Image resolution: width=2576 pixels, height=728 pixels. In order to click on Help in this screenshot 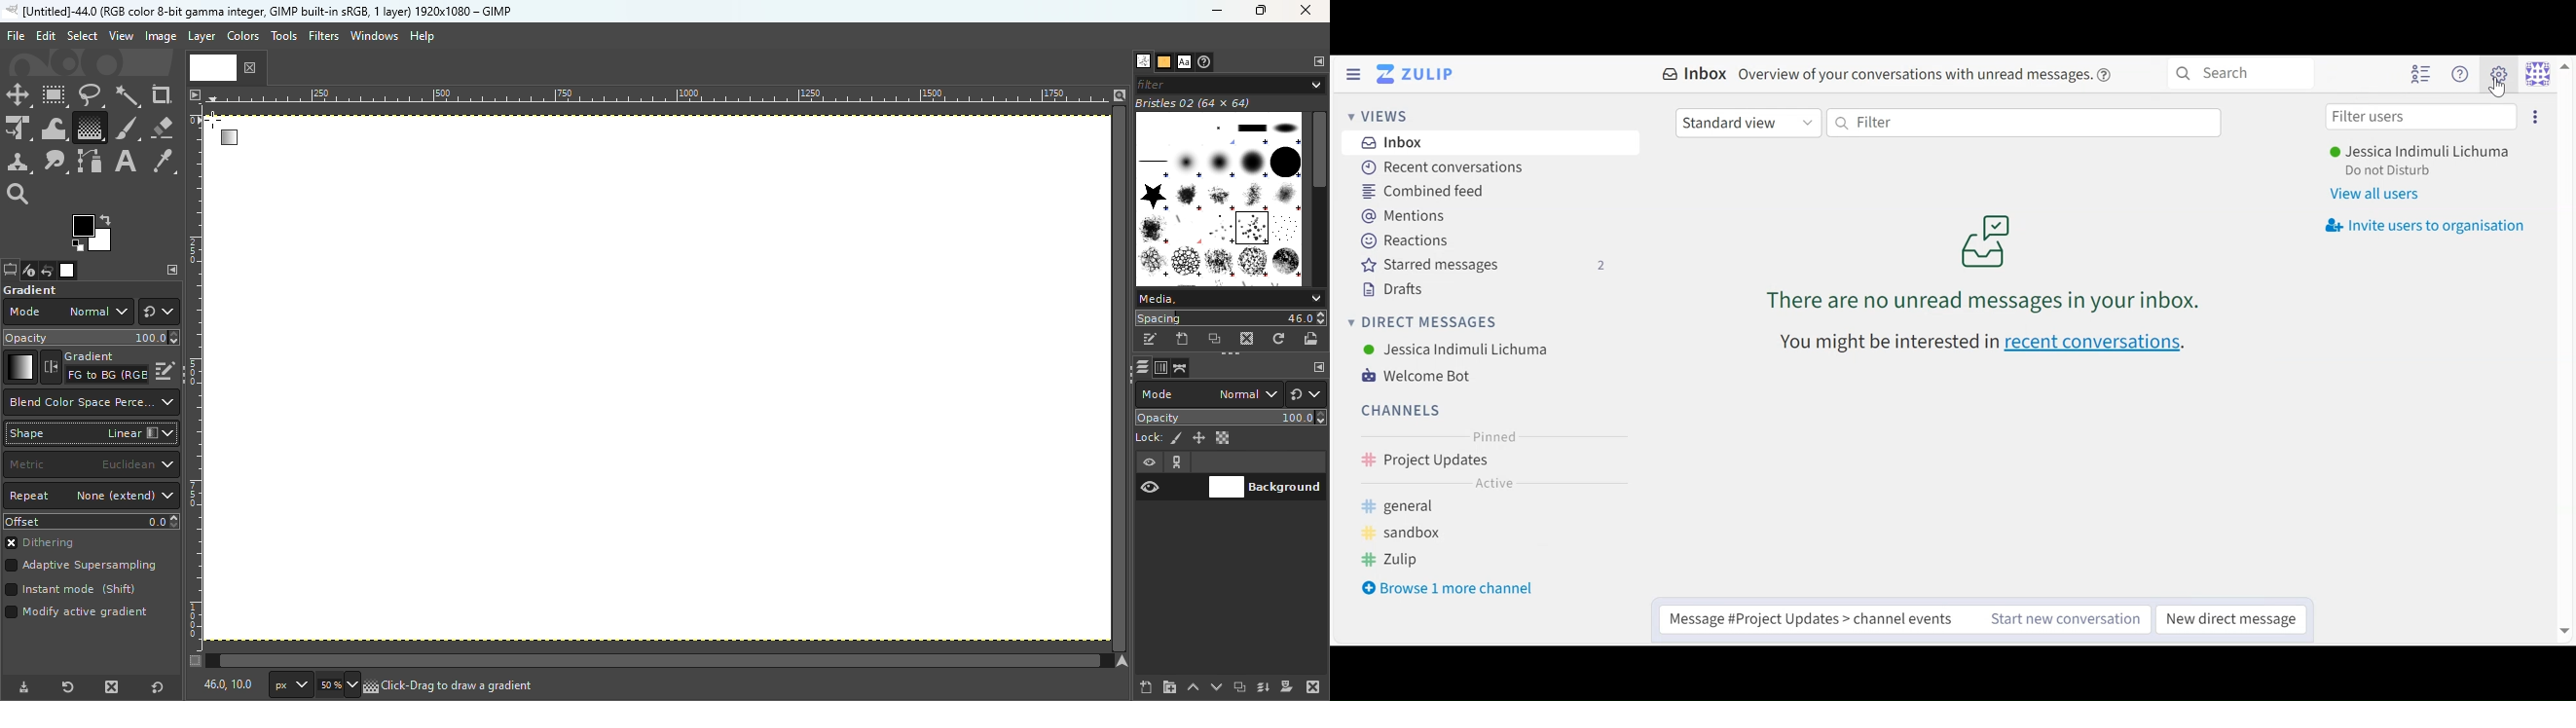, I will do `click(424, 36)`.